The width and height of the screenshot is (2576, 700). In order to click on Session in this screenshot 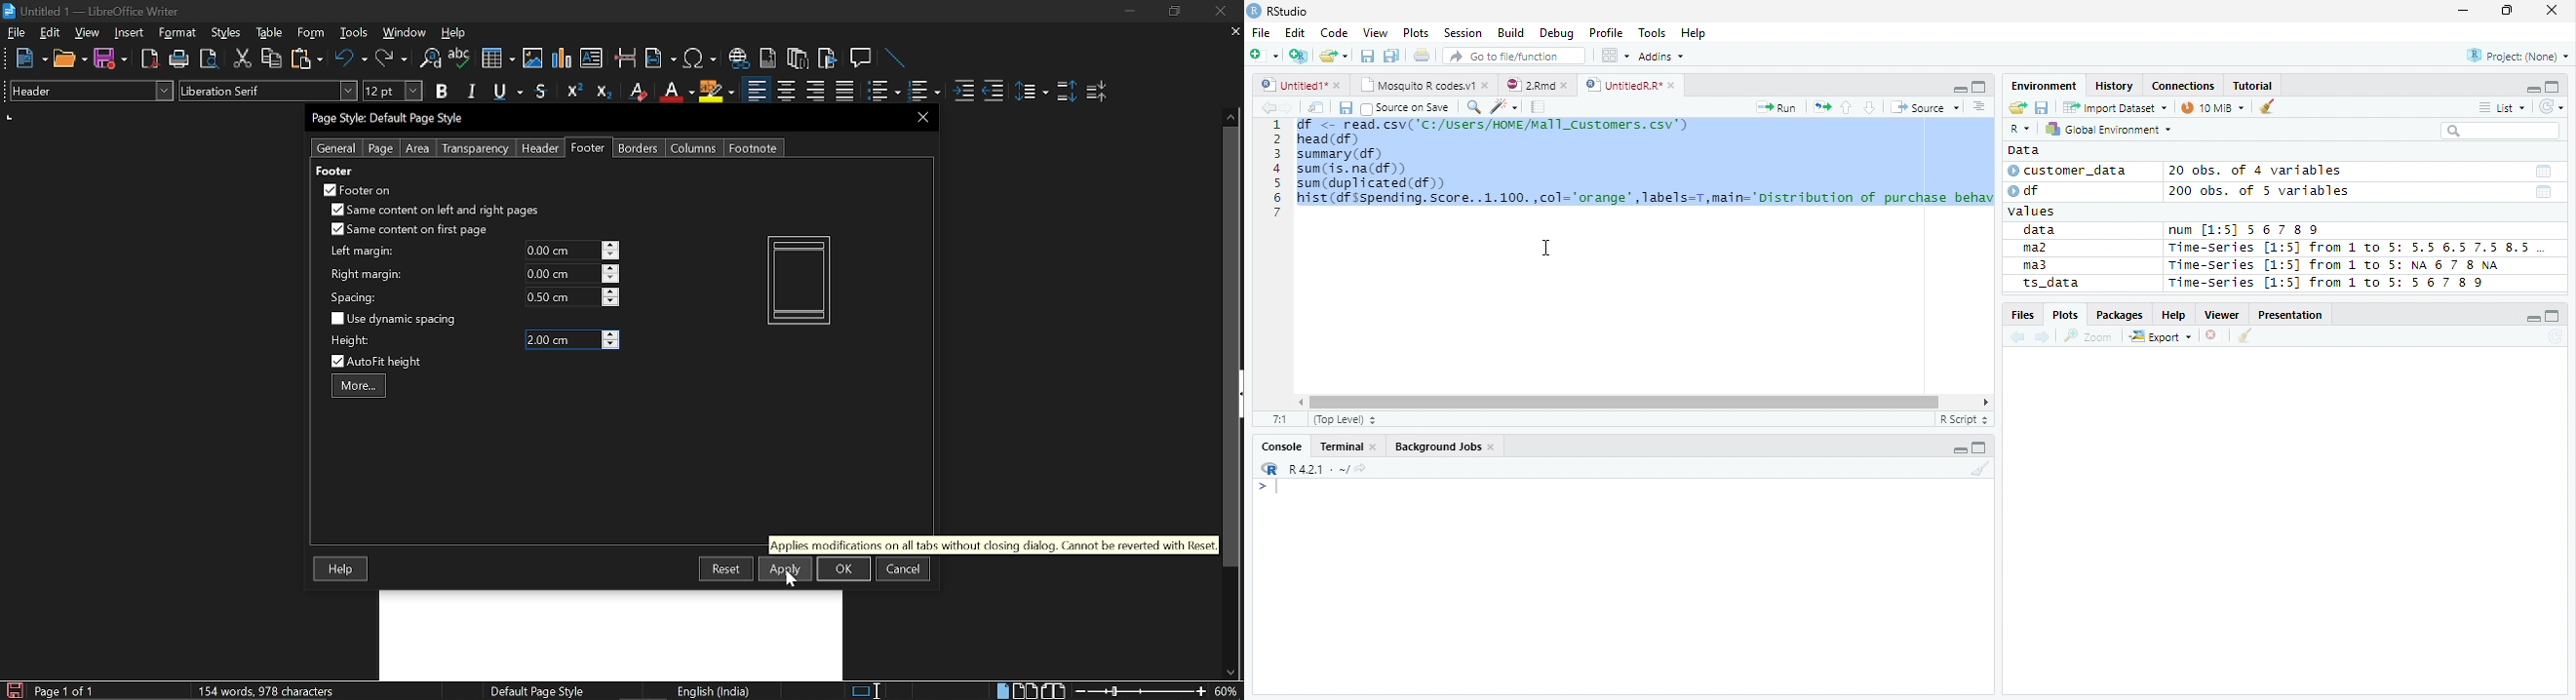, I will do `click(1462, 32)`.